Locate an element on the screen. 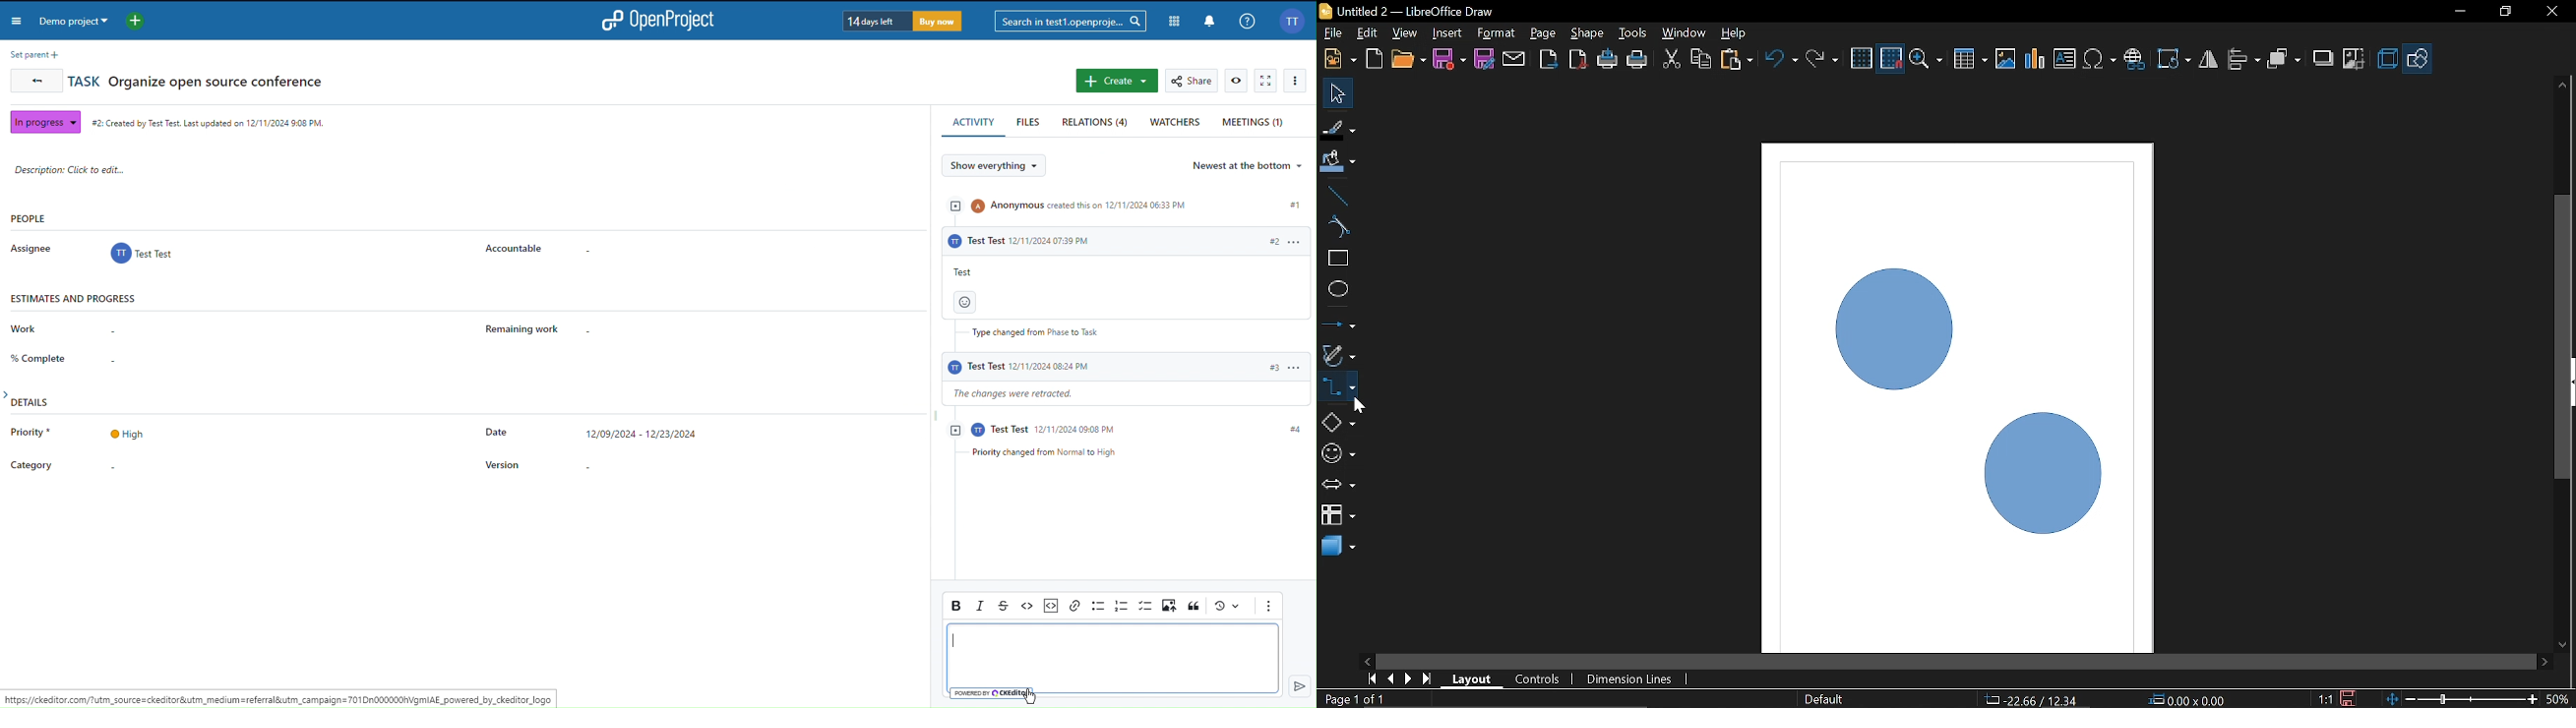 This screenshot has height=728, width=2576. Paste is located at coordinates (1737, 58).